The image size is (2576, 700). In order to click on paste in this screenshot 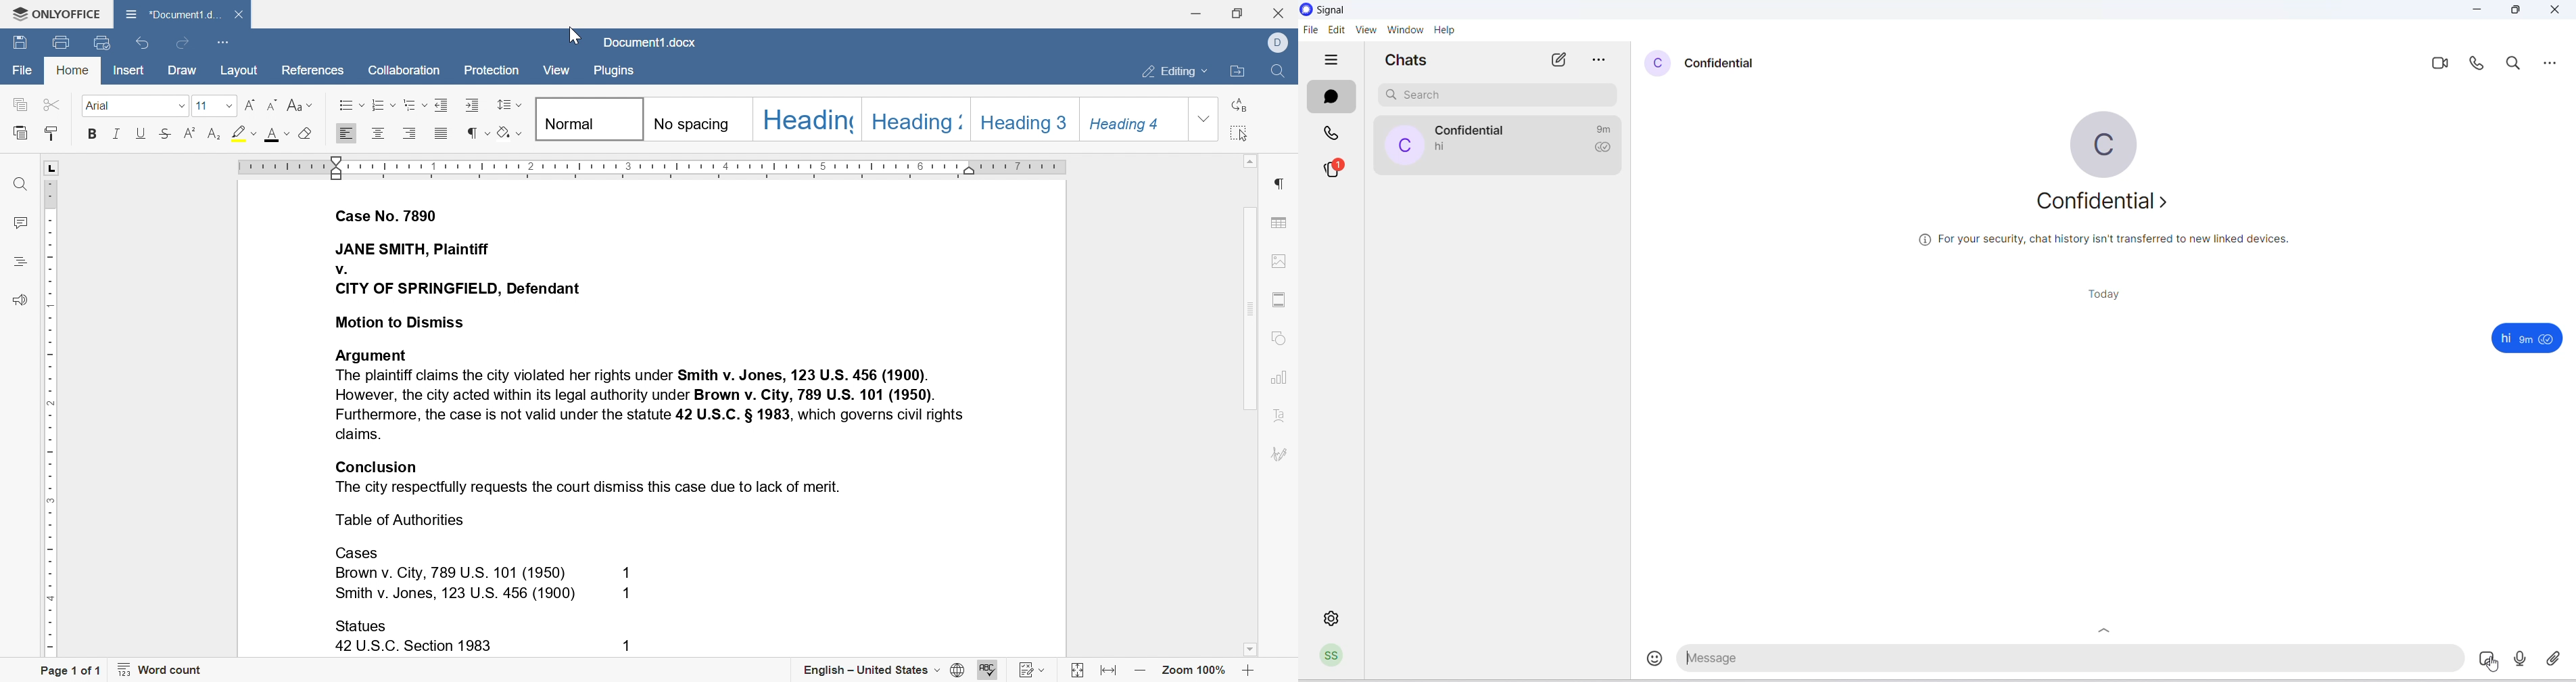, I will do `click(51, 135)`.